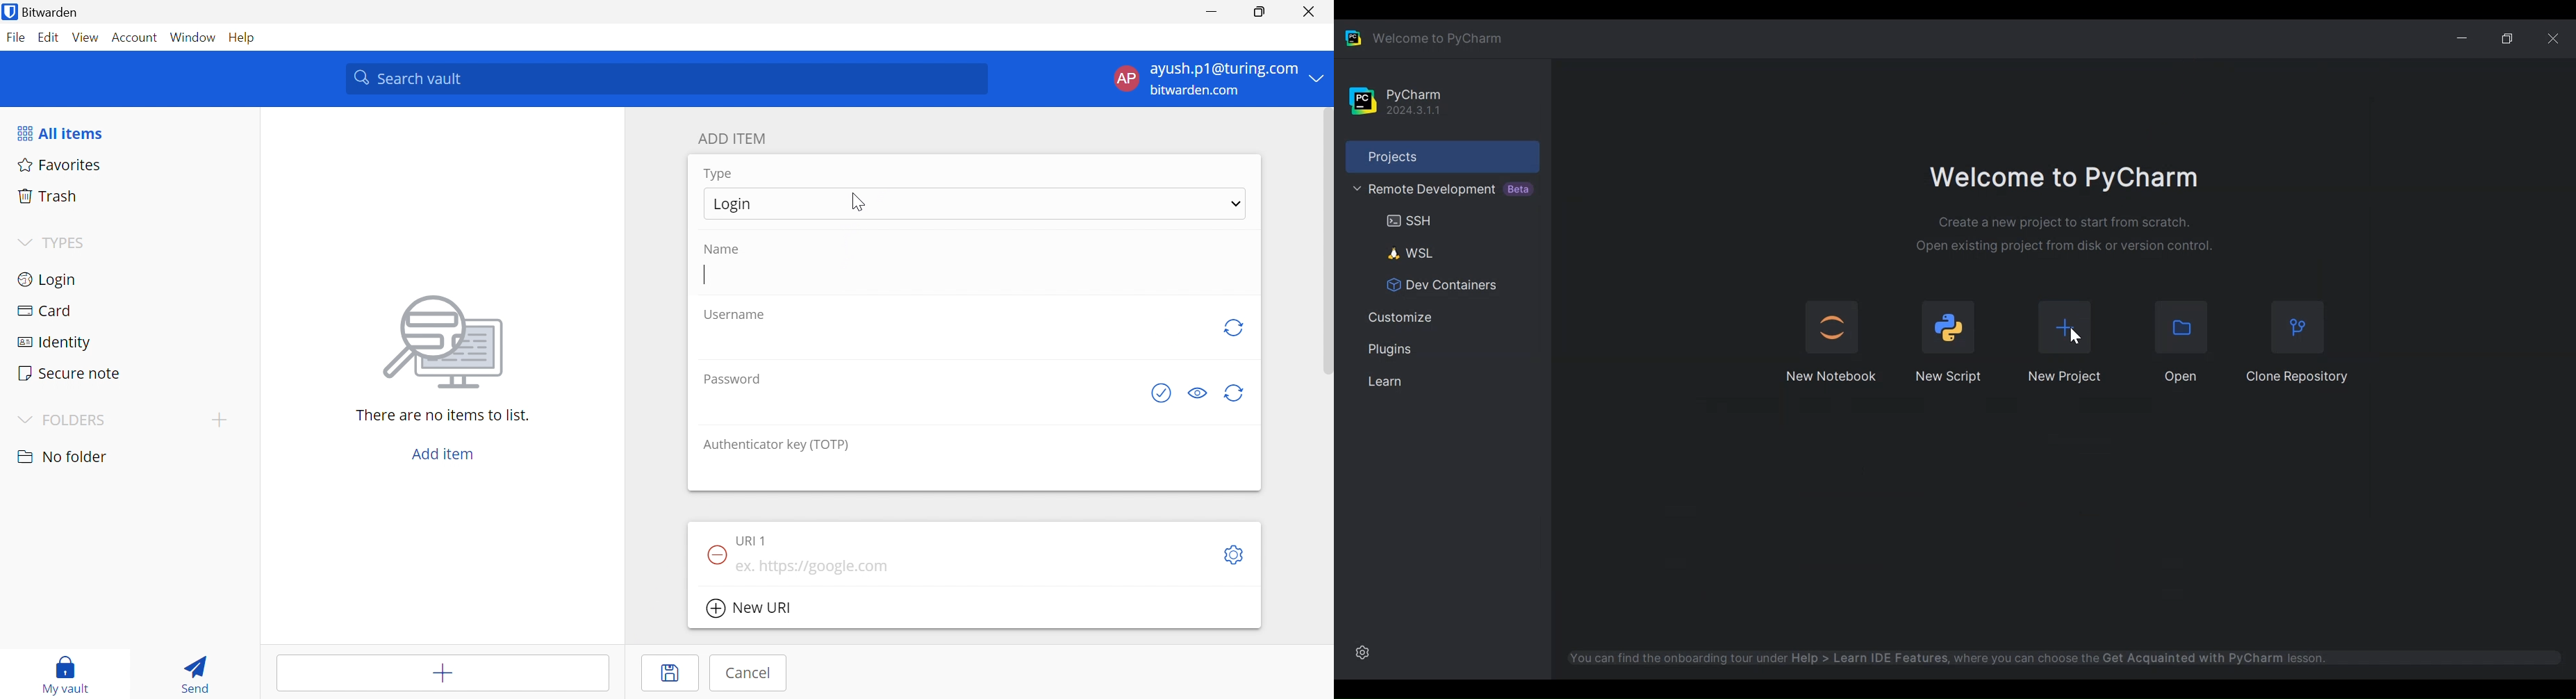 The image size is (2576, 700). What do you see at coordinates (1216, 79) in the screenshot?
I see `account menu` at bounding box center [1216, 79].